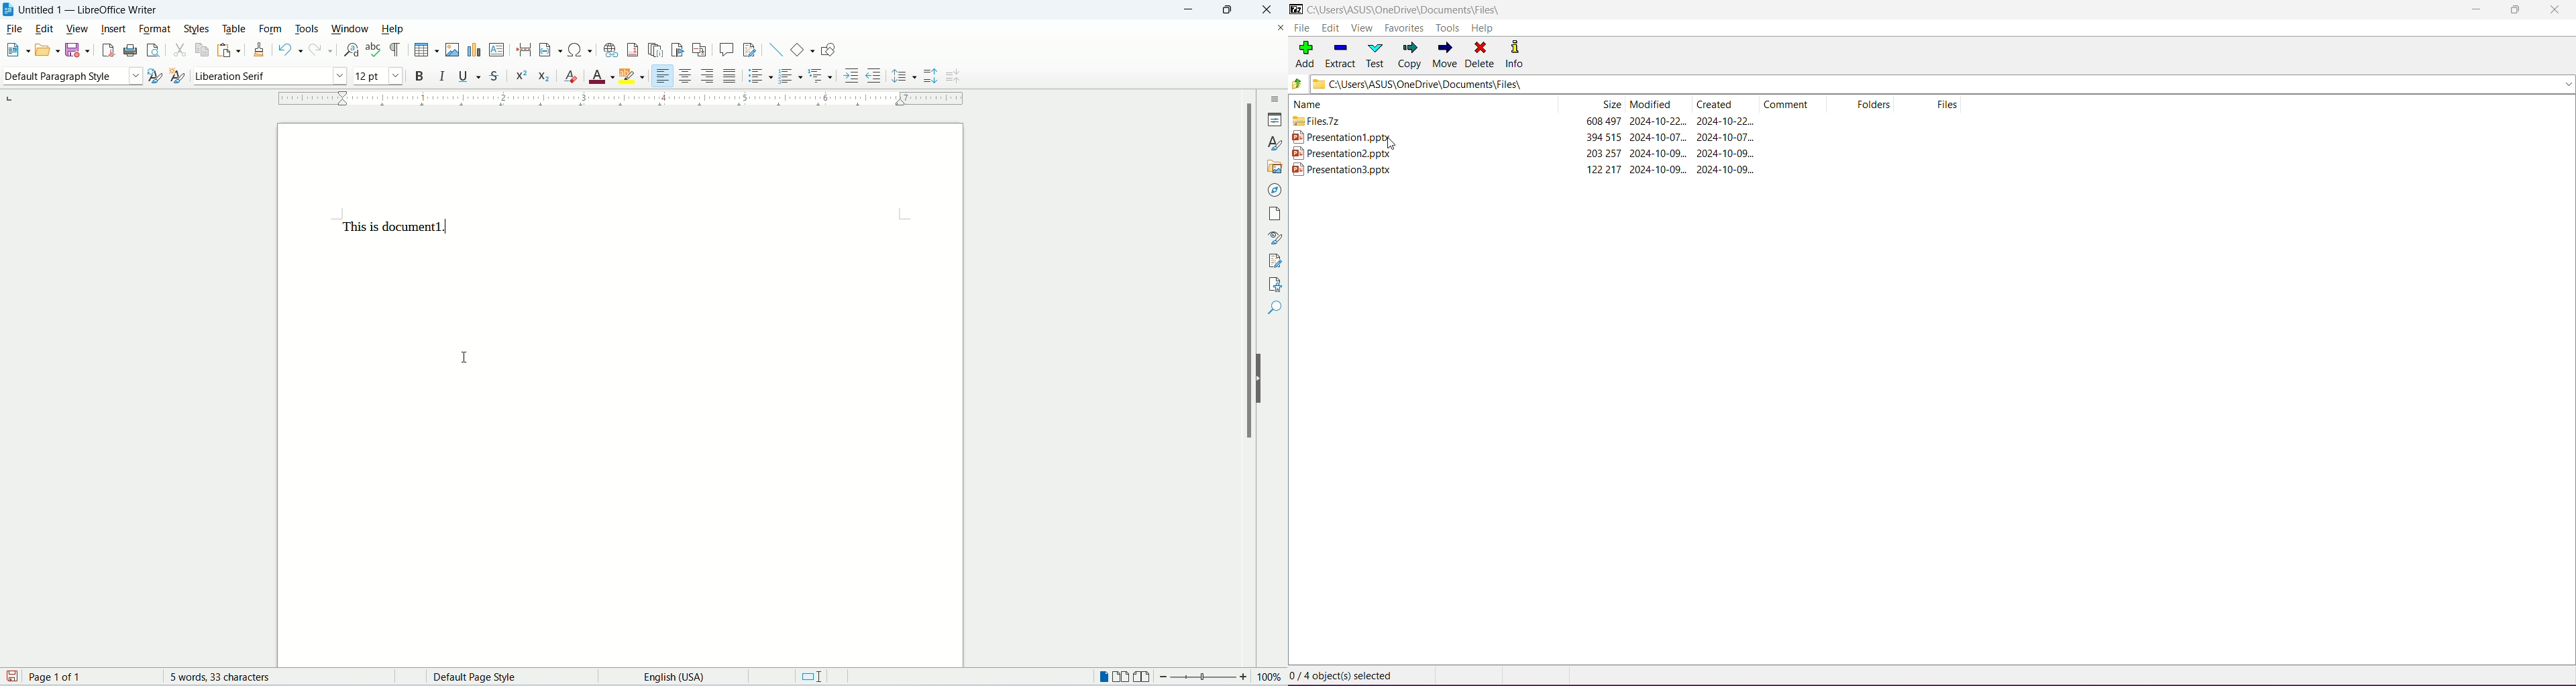 The image size is (2576, 700). Describe the element at coordinates (1275, 99) in the screenshot. I see `sidebar settings` at that location.